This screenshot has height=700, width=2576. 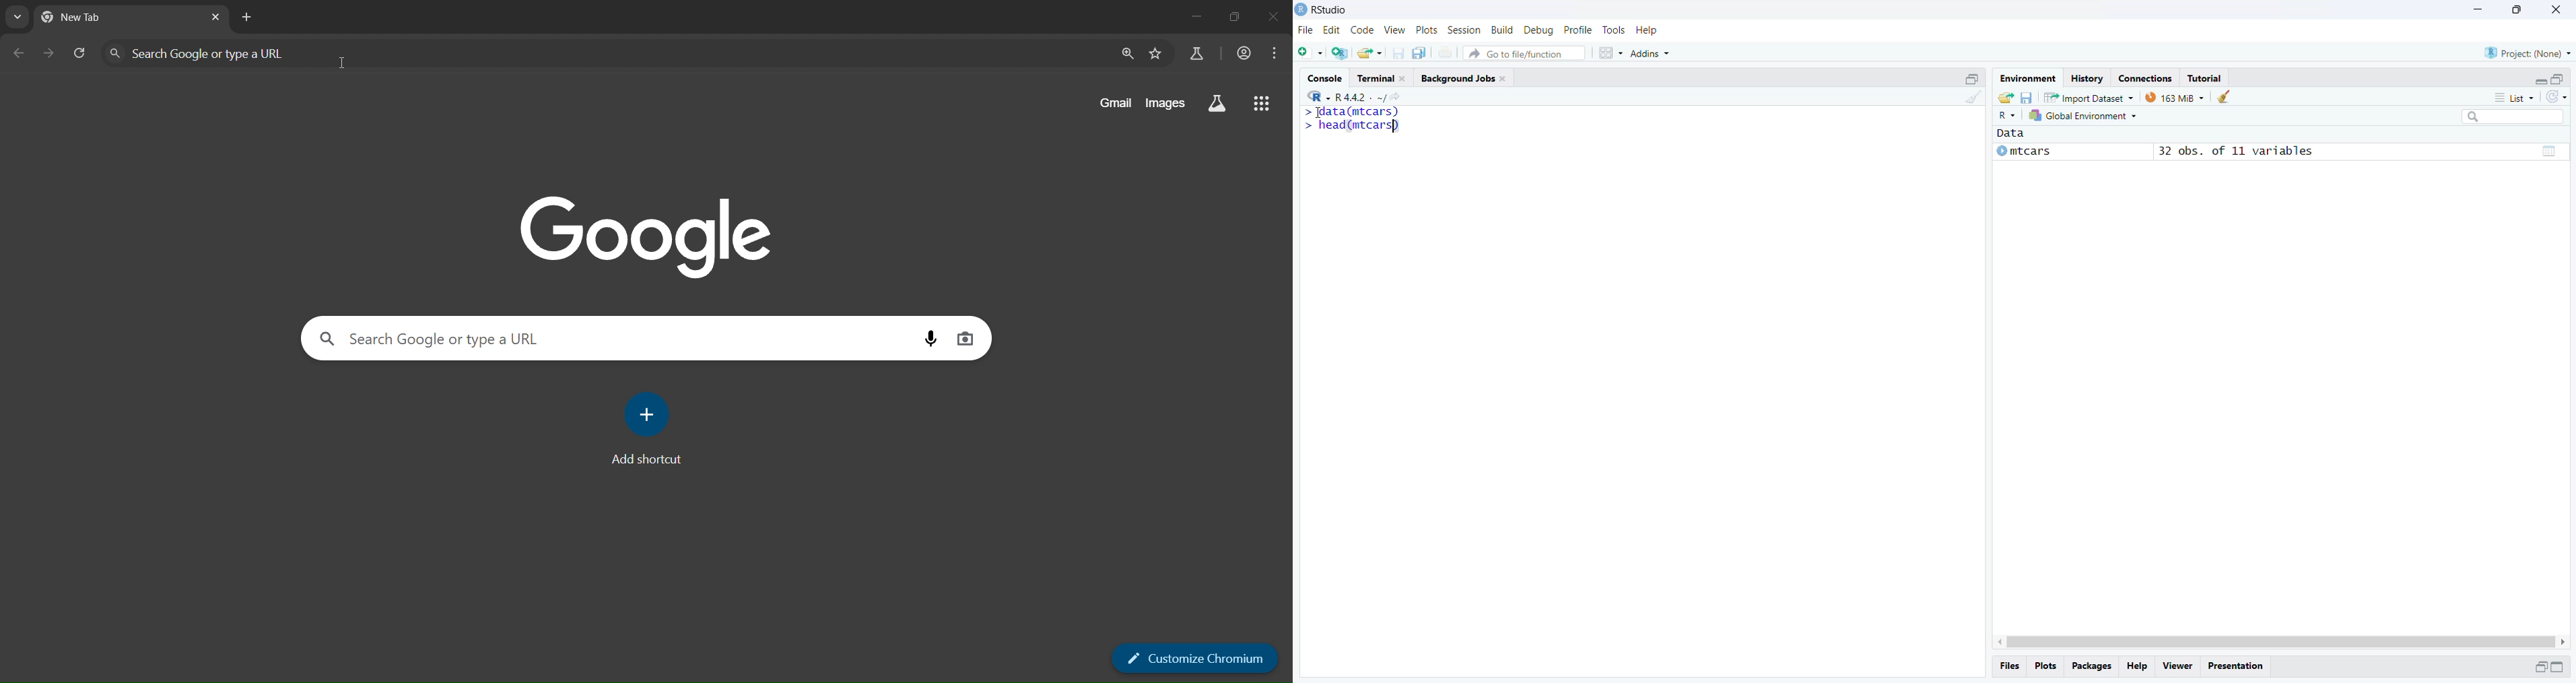 I want to click on build, so click(x=1502, y=29).